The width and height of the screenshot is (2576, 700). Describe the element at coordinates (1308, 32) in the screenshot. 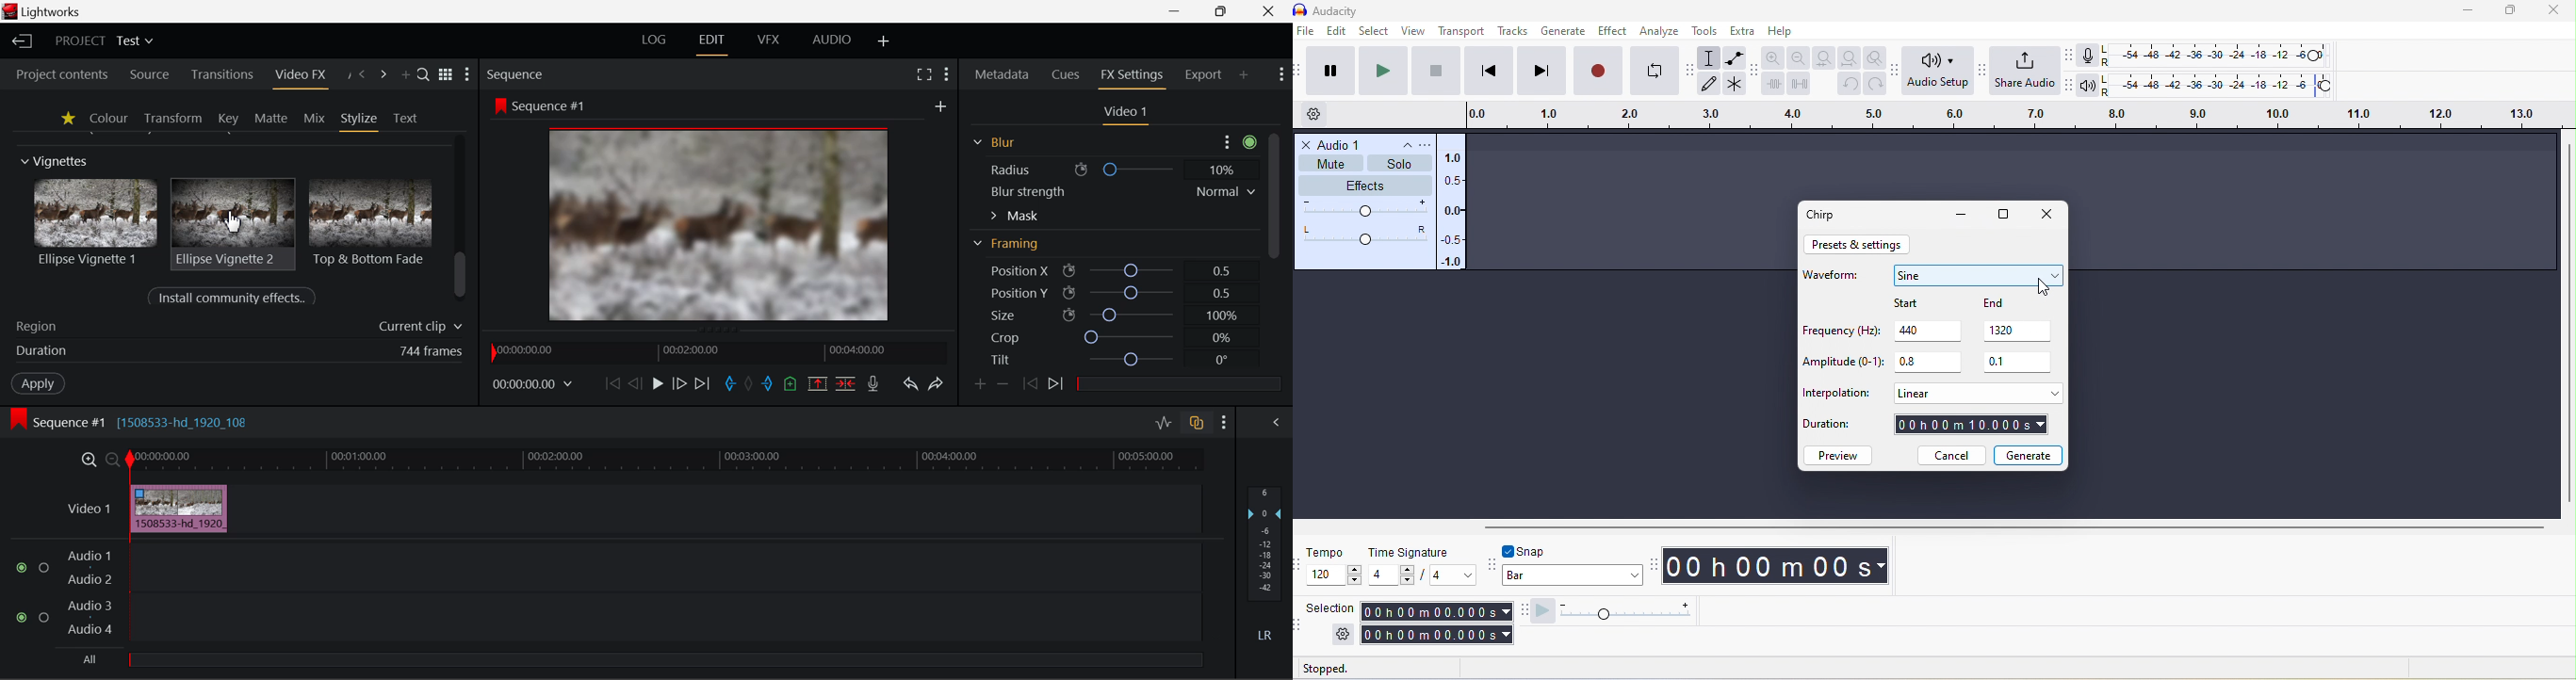

I see `file` at that location.